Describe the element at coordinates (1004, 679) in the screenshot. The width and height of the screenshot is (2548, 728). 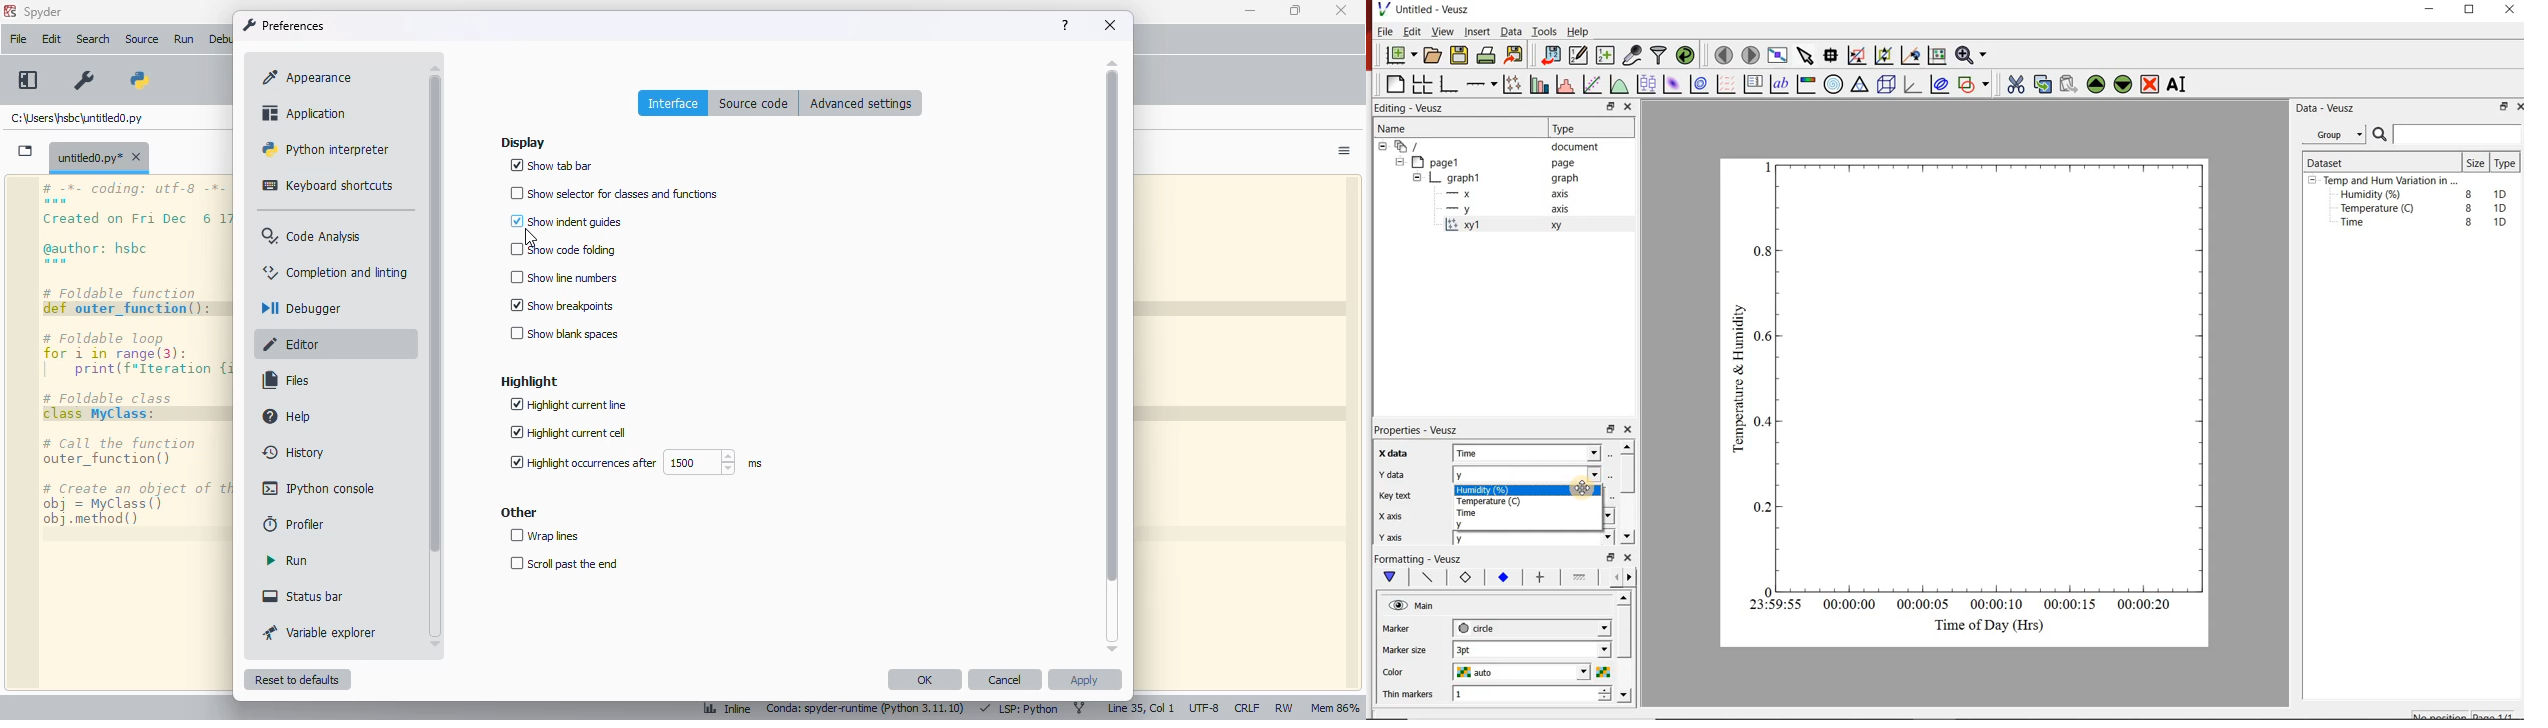
I see `cancel` at that location.